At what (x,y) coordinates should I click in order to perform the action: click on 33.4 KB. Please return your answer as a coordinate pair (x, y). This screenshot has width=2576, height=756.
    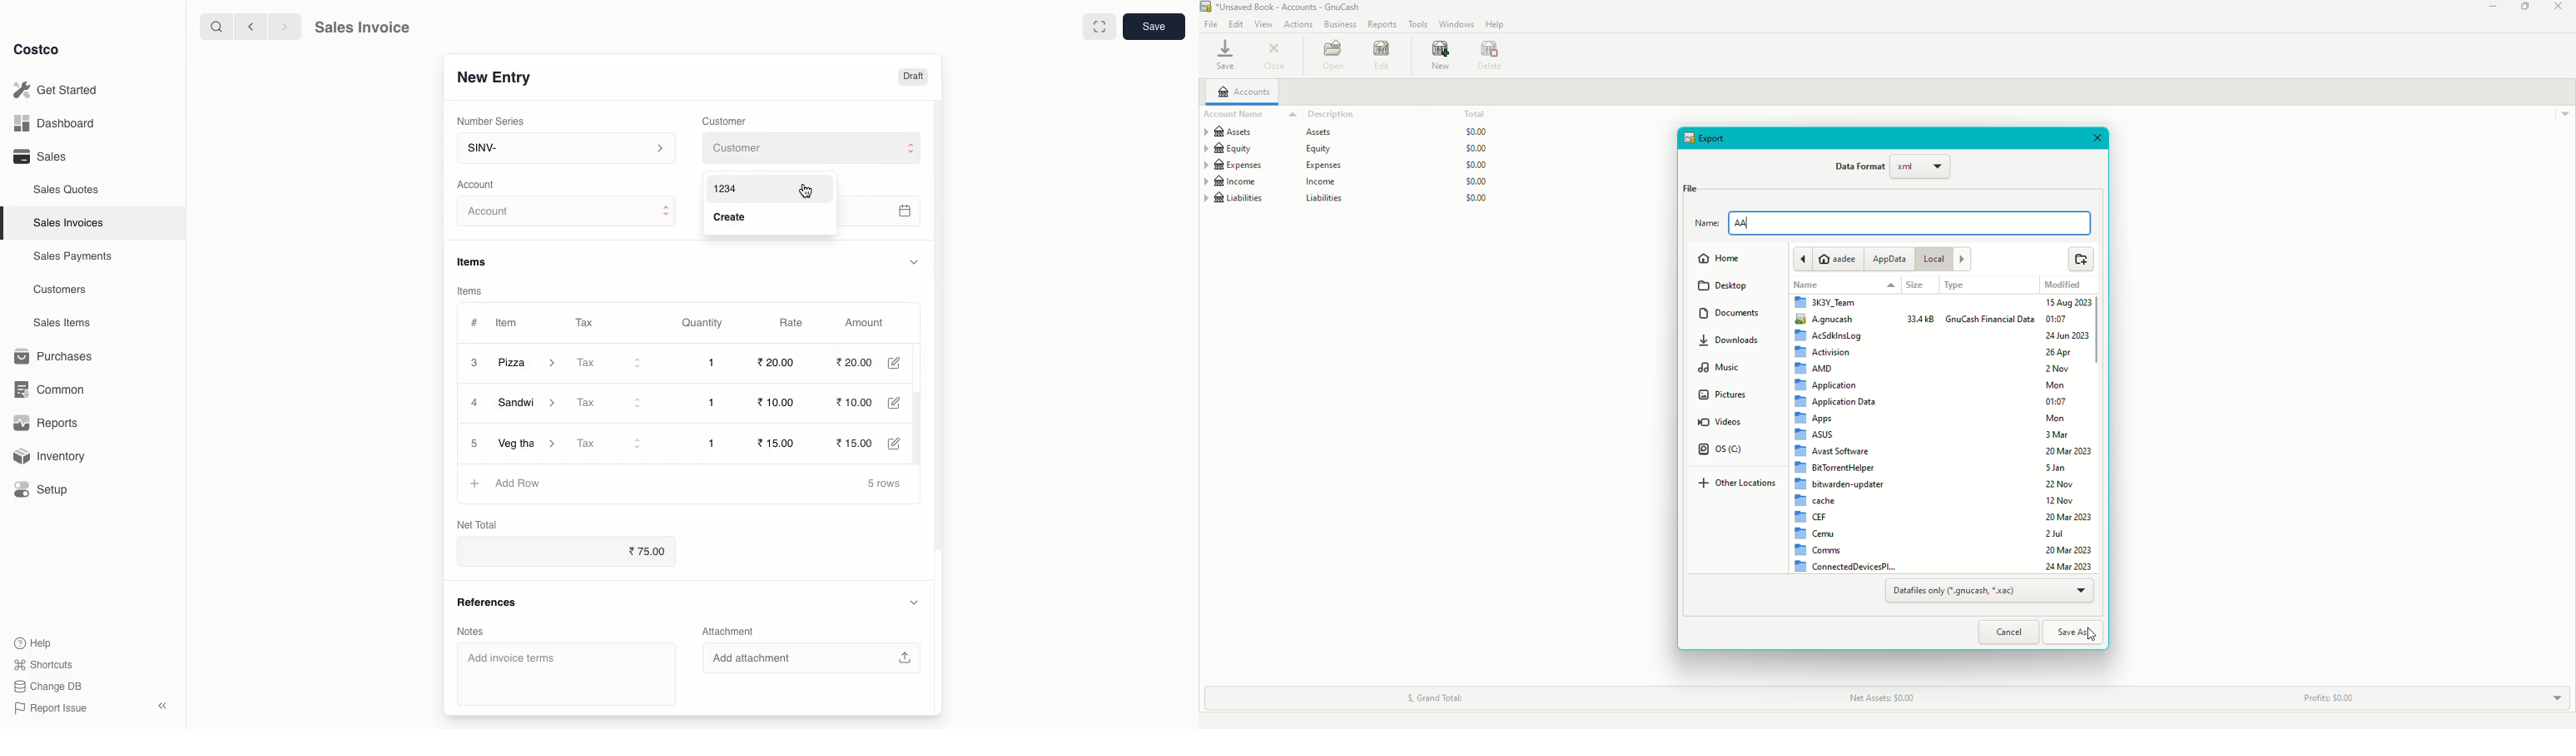
    Looking at the image, I should click on (1921, 319).